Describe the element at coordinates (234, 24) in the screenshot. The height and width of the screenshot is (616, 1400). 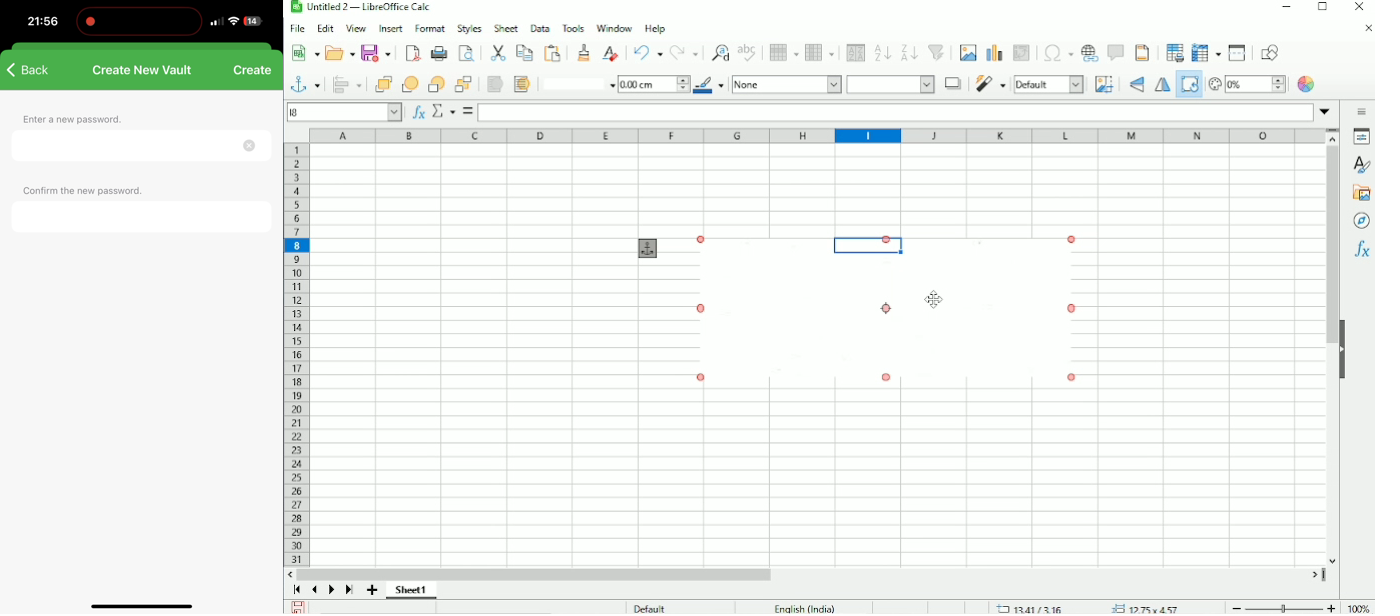
I see `wi-fi` at that location.